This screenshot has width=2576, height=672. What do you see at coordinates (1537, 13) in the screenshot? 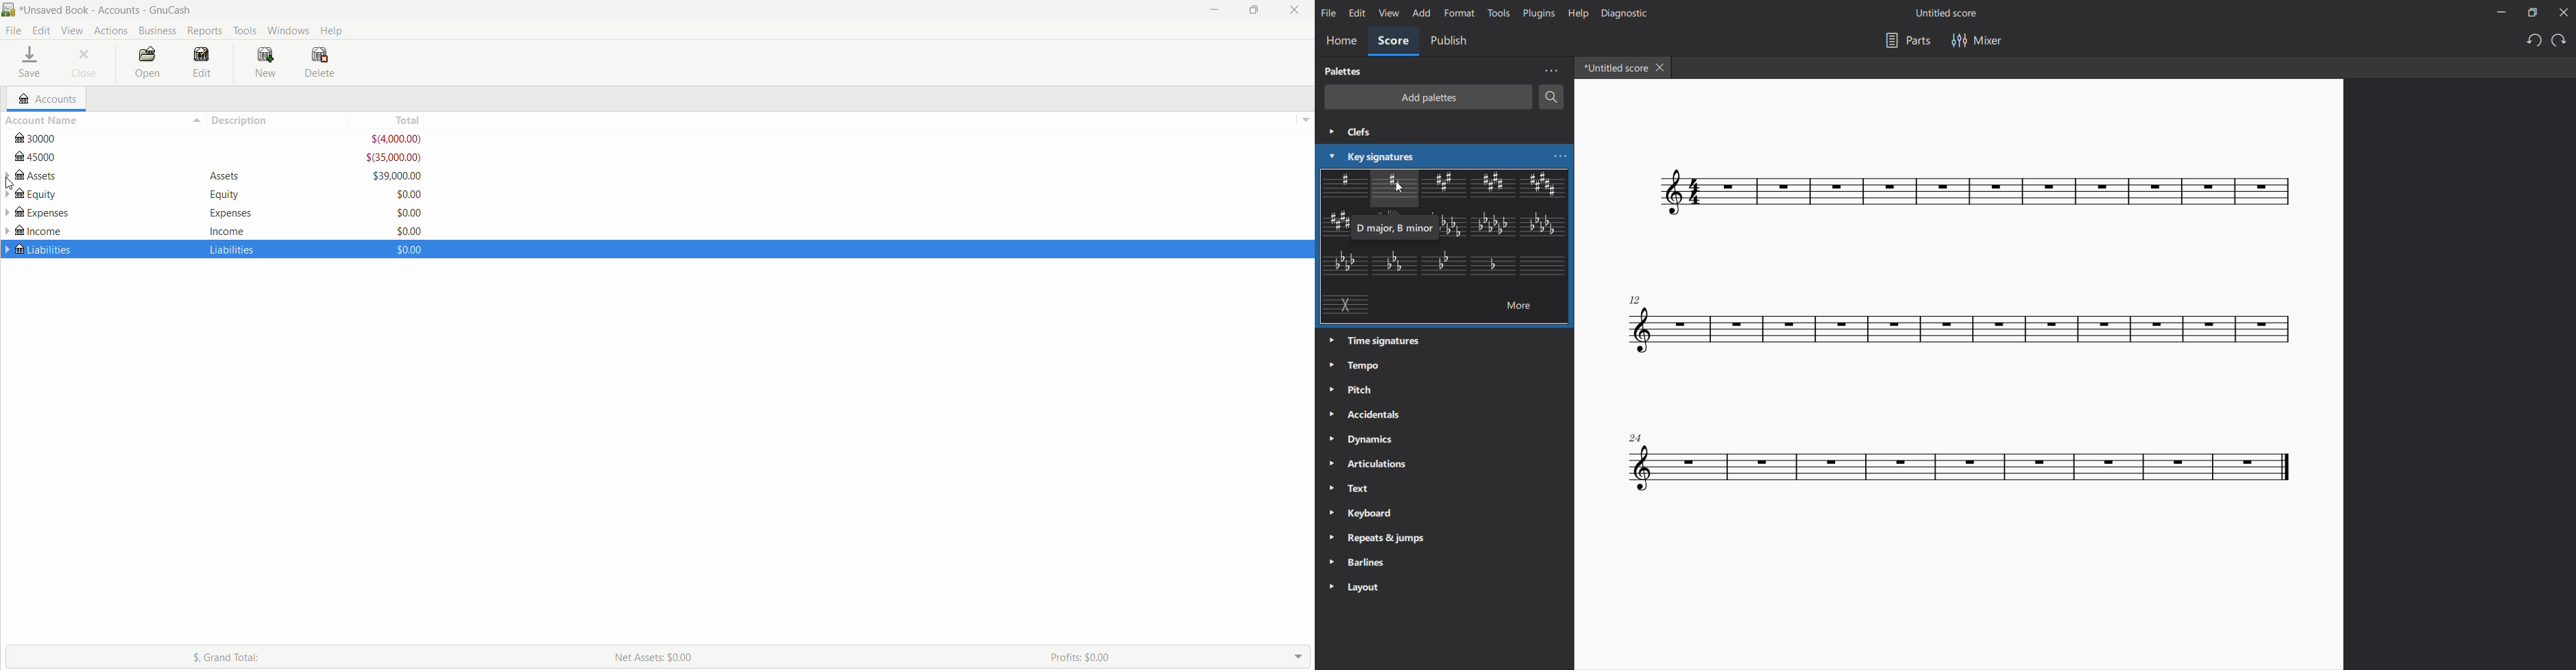
I see `plugins` at bounding box center [1537, 13].